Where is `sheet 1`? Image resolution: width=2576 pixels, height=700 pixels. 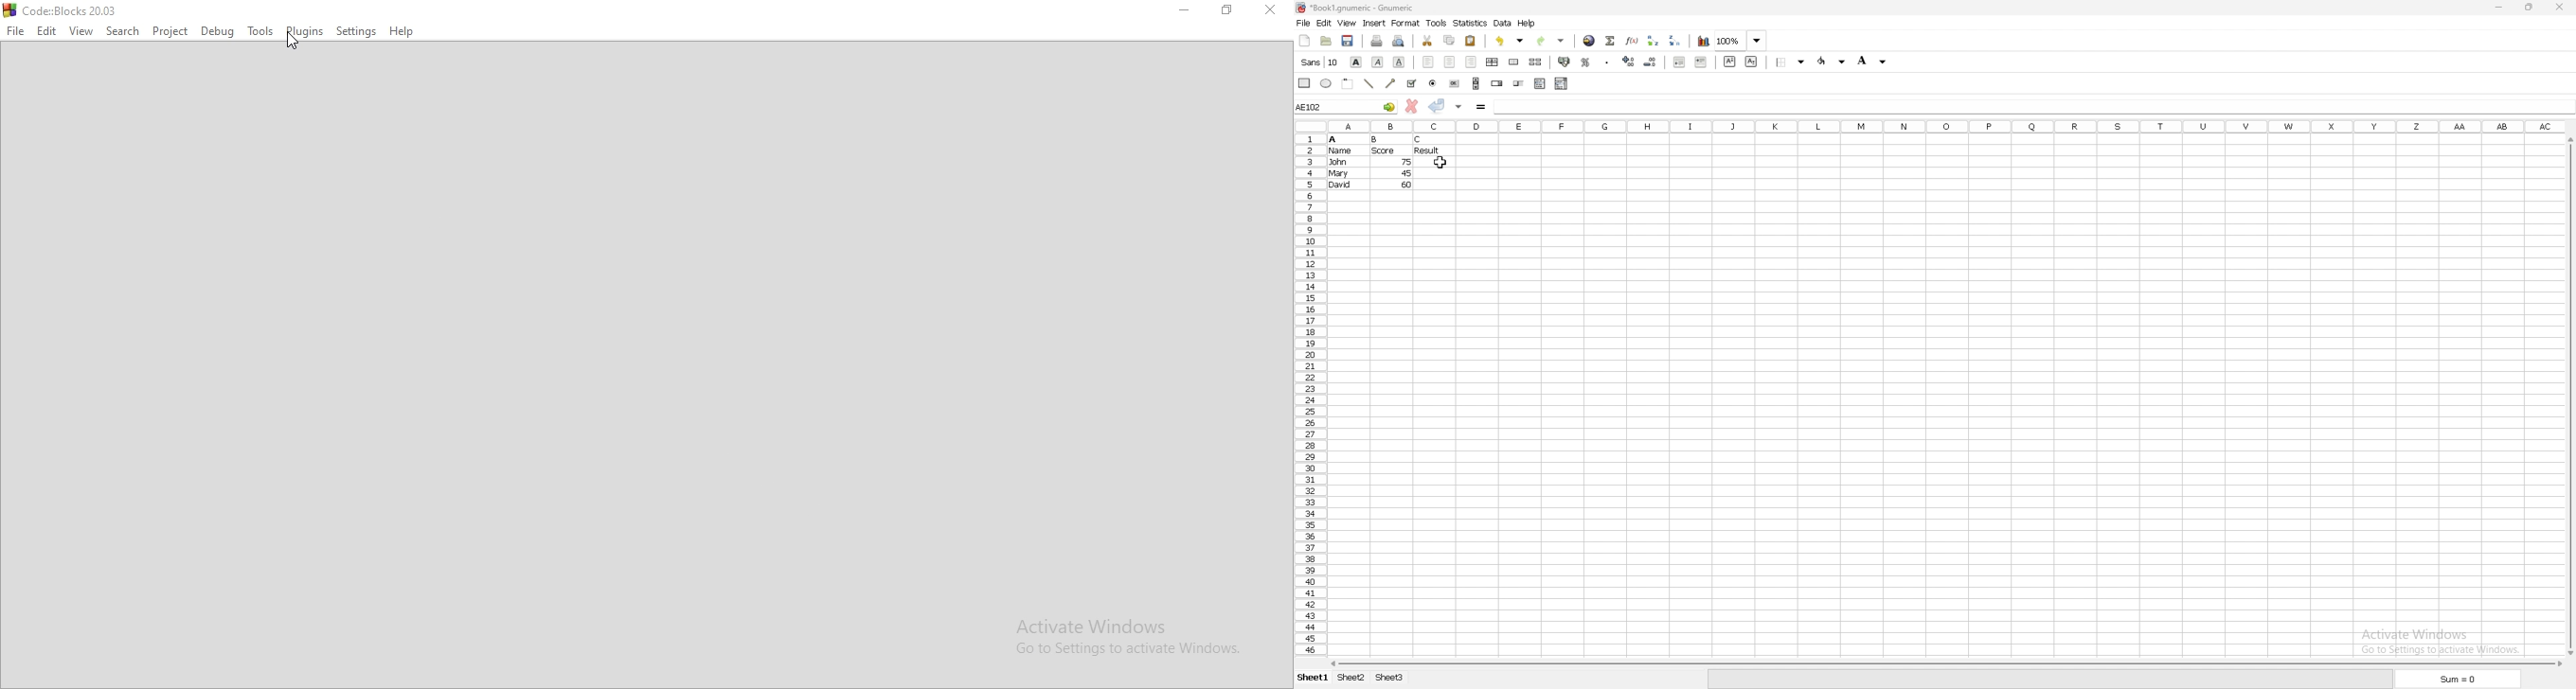 sheet 1 is located at coordinates (1311, 679).